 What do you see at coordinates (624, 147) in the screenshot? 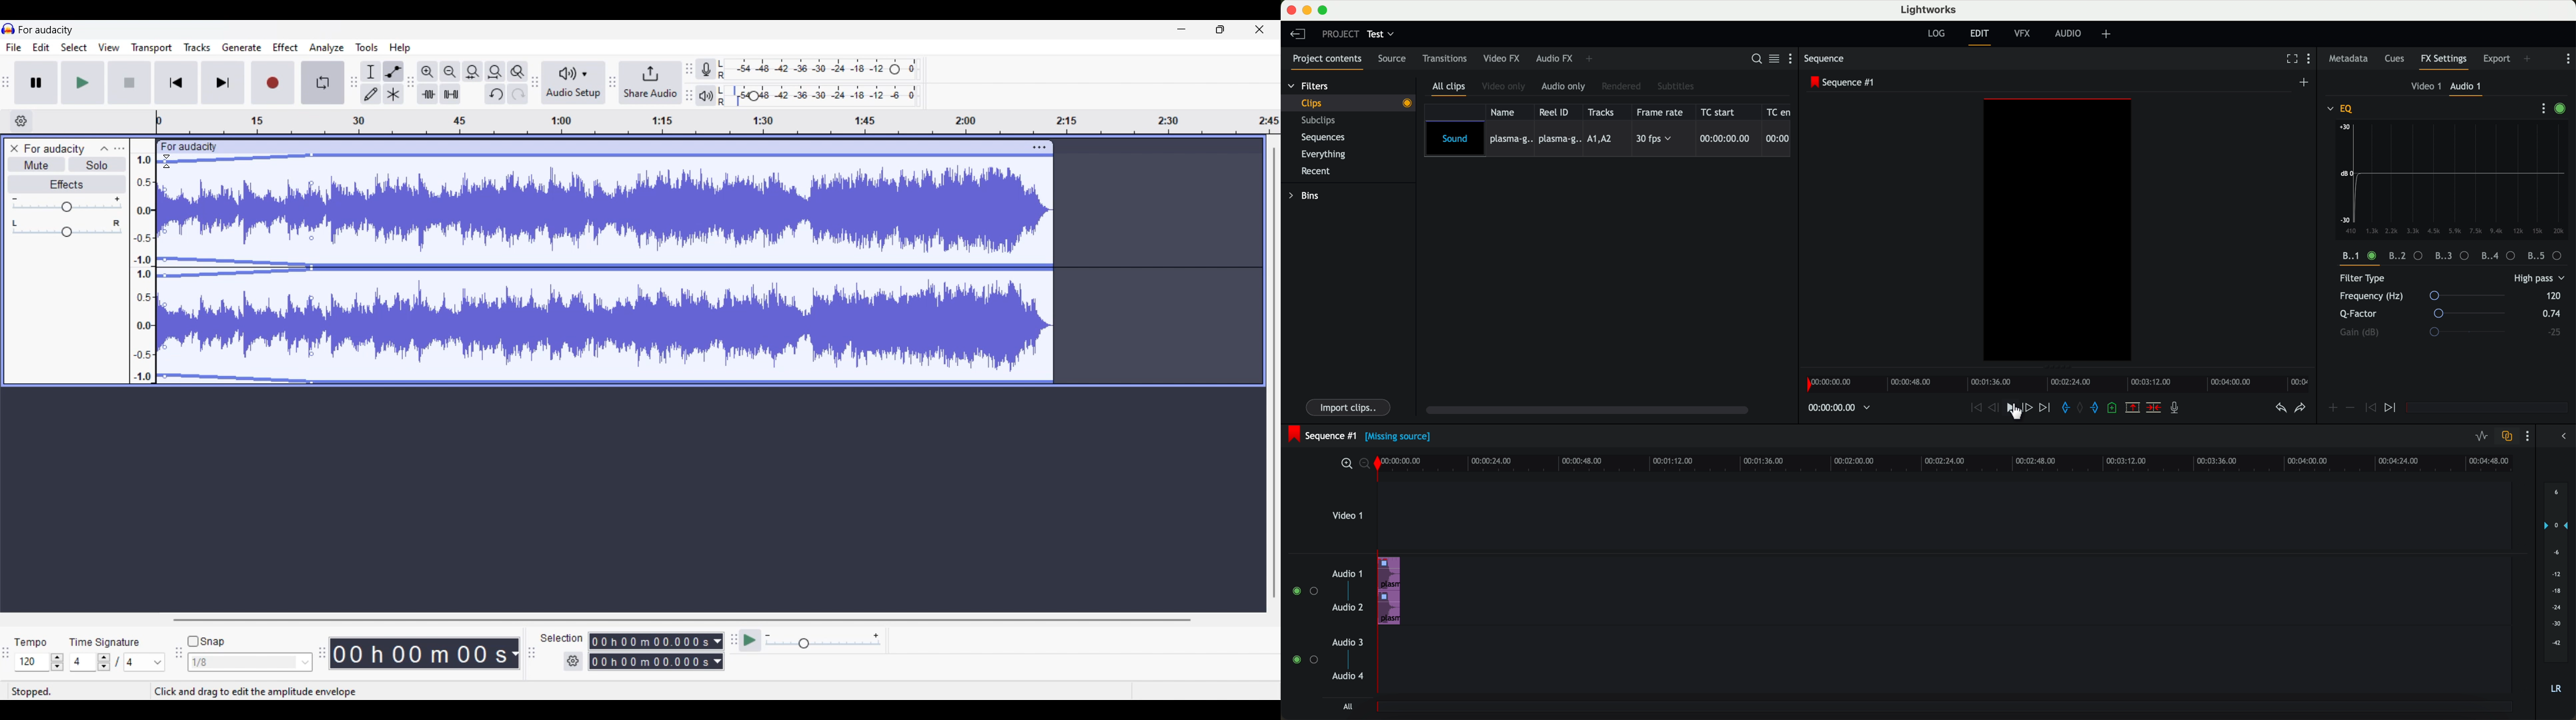
I see `click to move` at bounding box center [624, 147].